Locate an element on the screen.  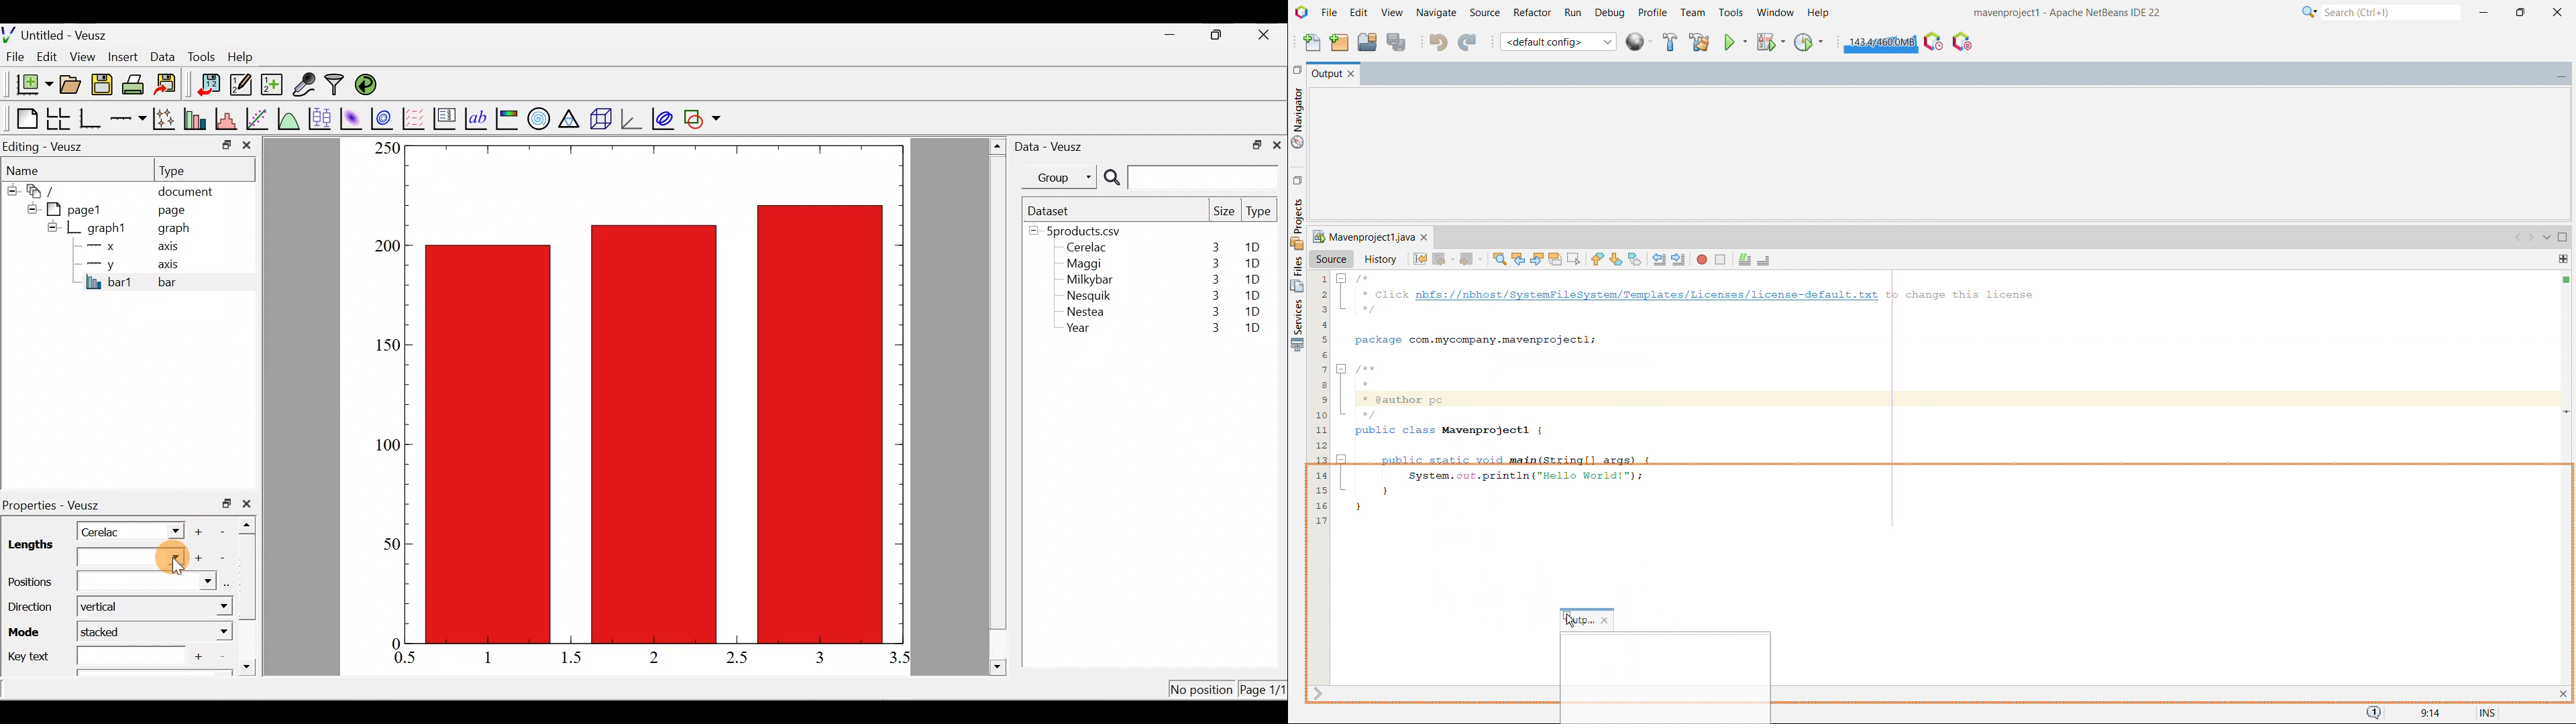
3 is located at coordinates (1213, 295).